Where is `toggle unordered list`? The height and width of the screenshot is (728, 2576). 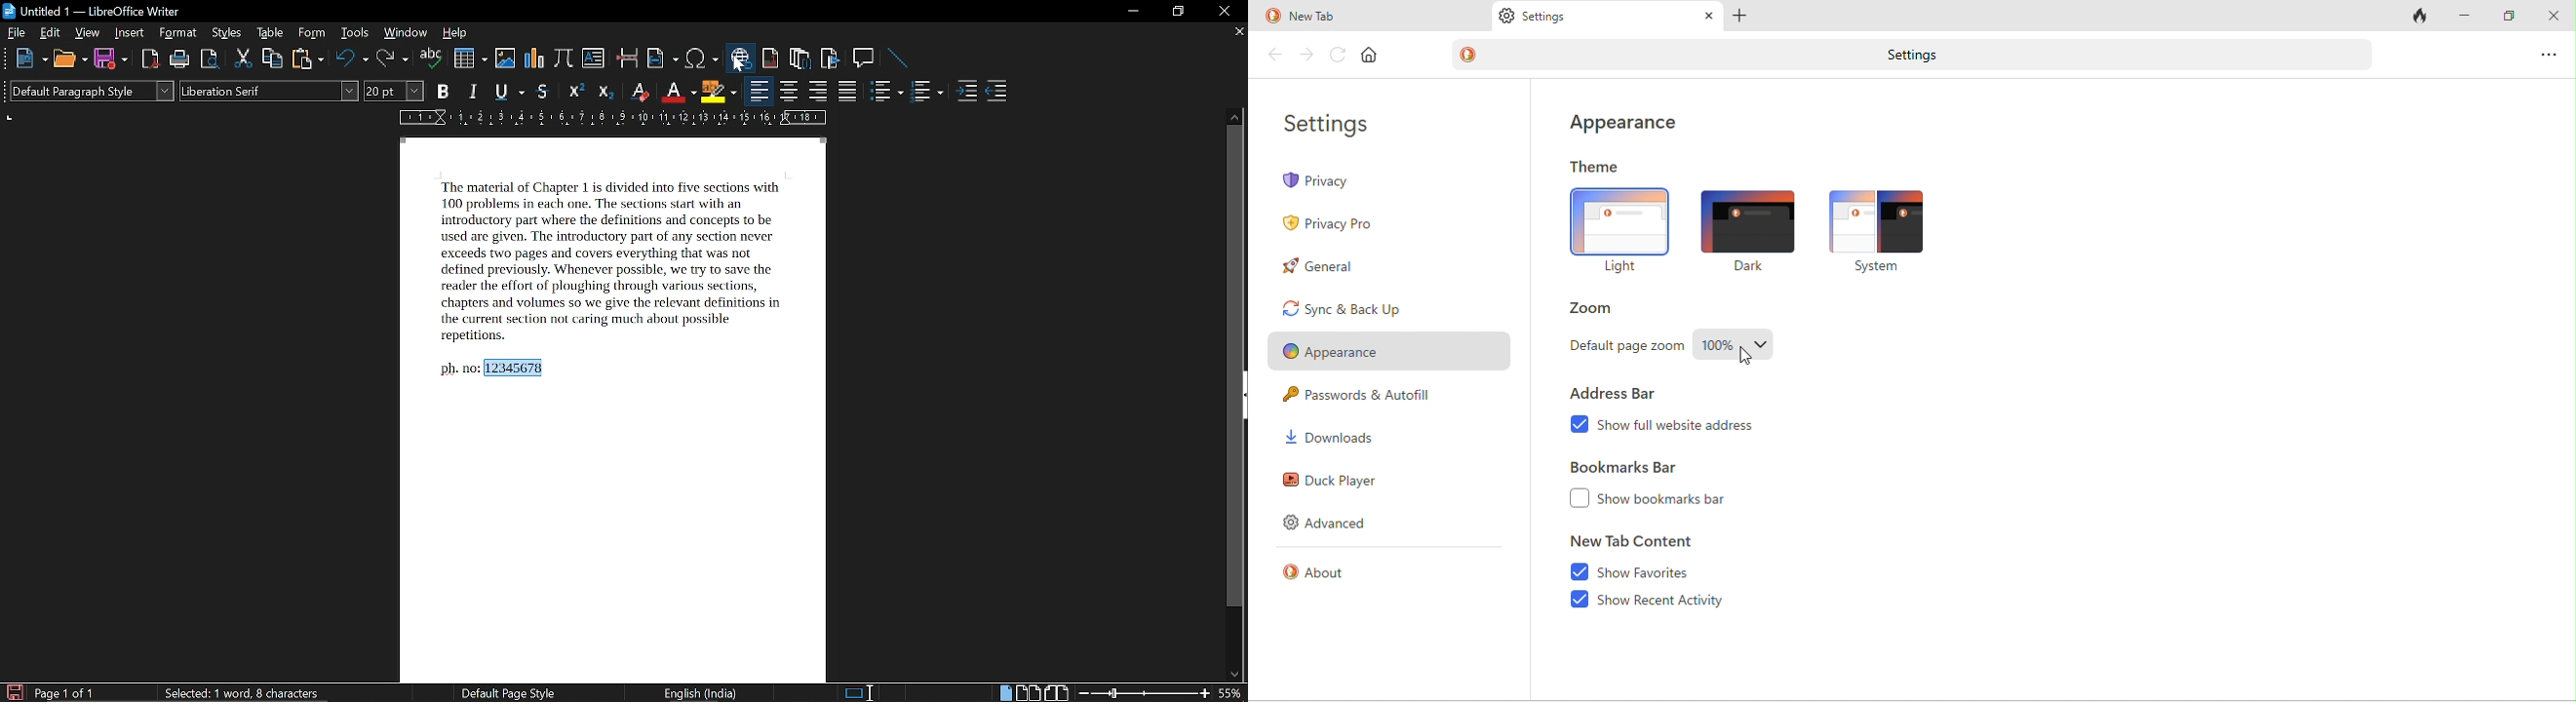 toggle unordered list is located at coordinates (886, 94).